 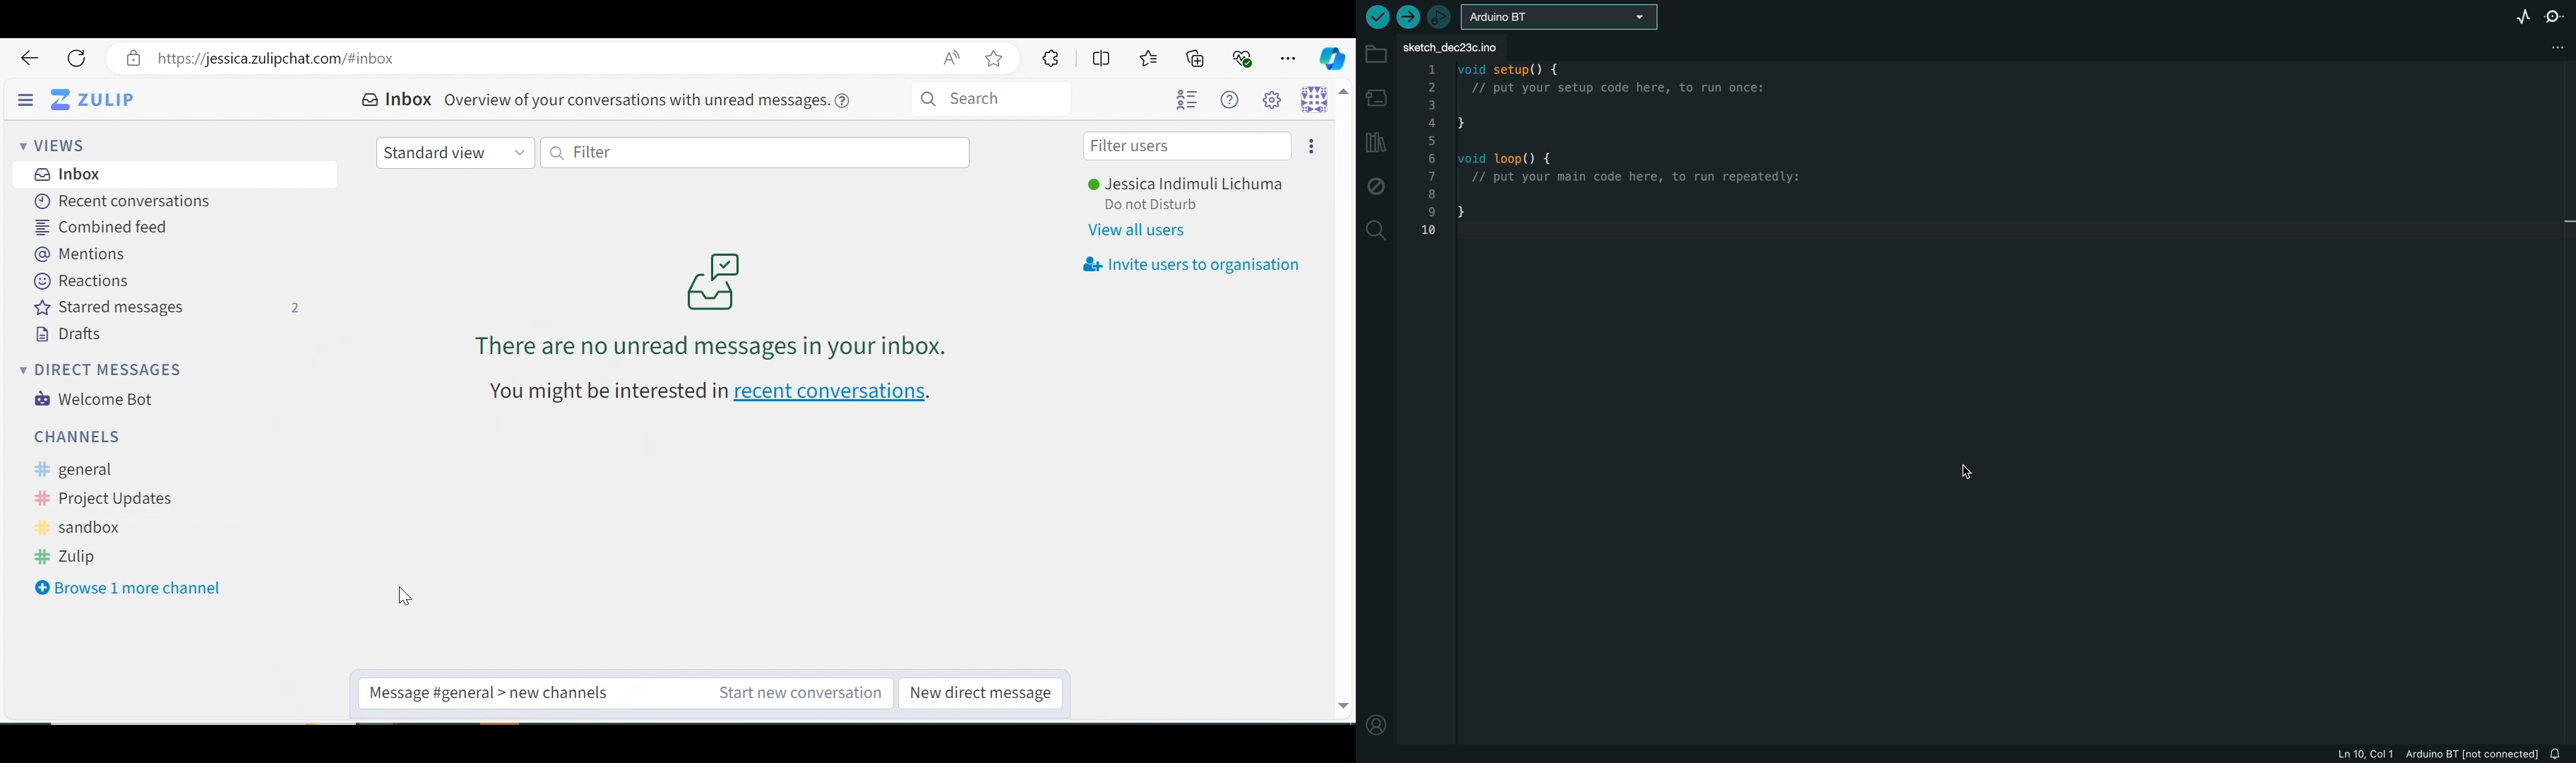 What do you see at coordinates (83, 280) in the screenshot?
I see `Reactions` at bounding box center [83, 280].